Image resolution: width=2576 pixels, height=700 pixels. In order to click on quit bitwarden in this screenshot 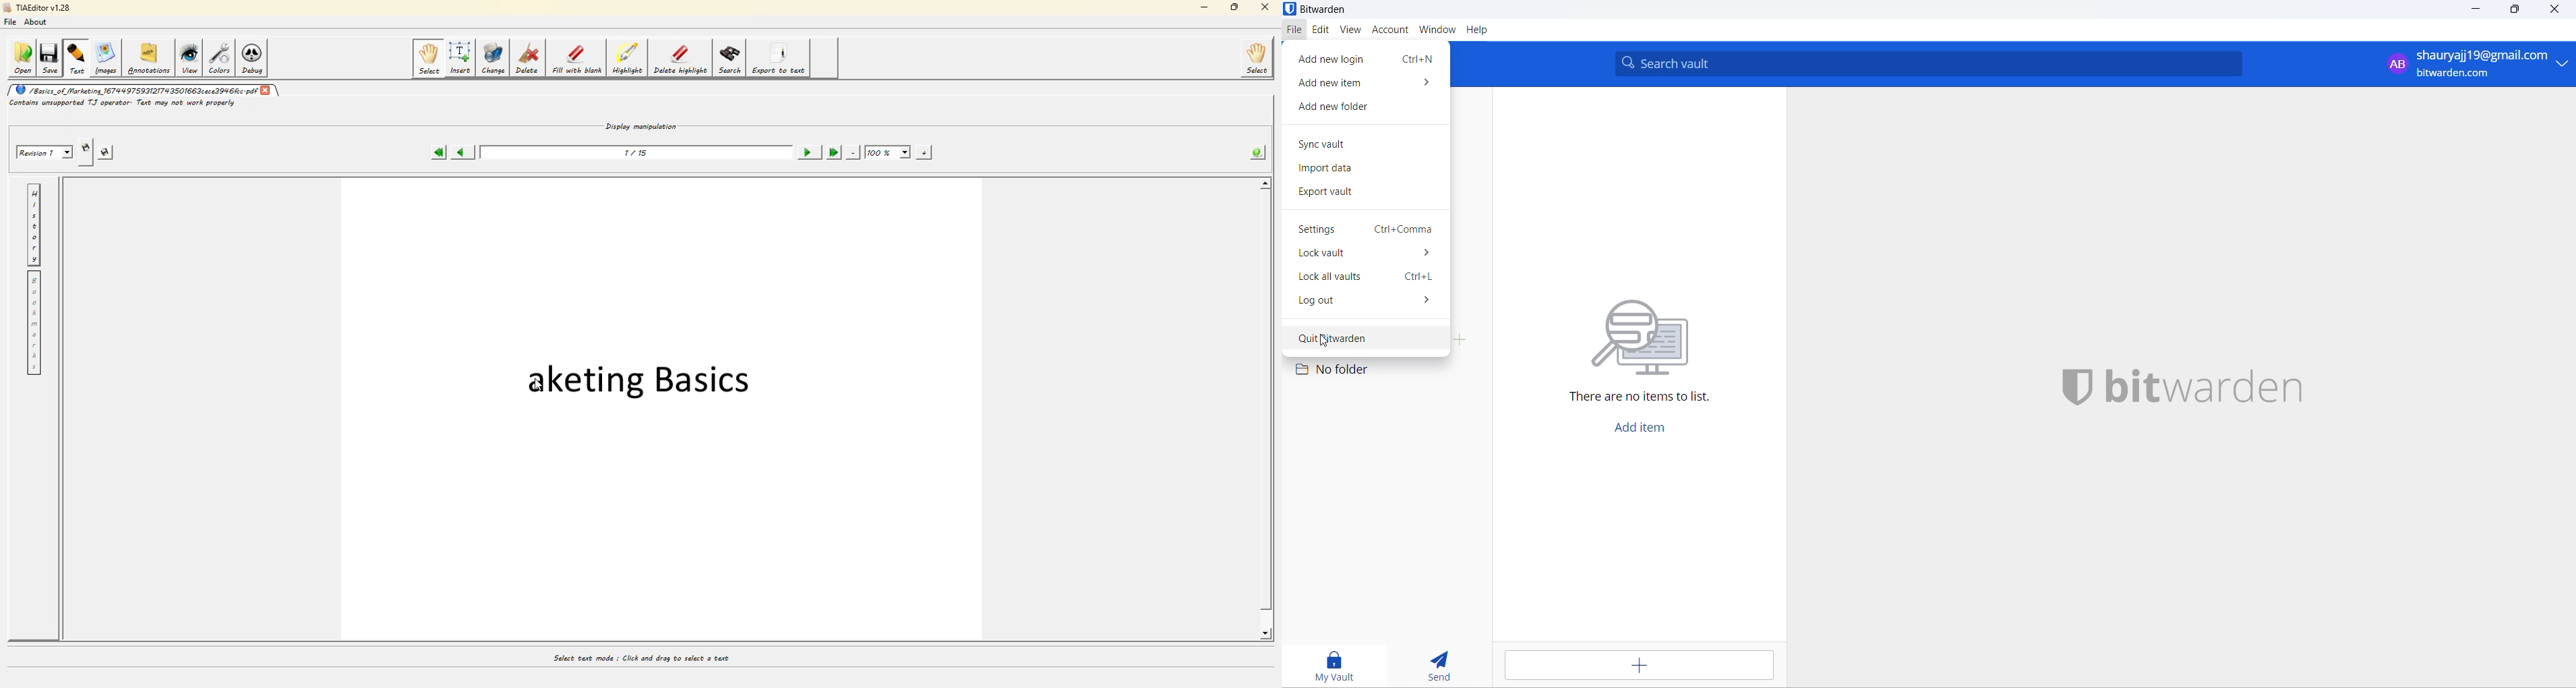, I will do `click(1358, 339)`.